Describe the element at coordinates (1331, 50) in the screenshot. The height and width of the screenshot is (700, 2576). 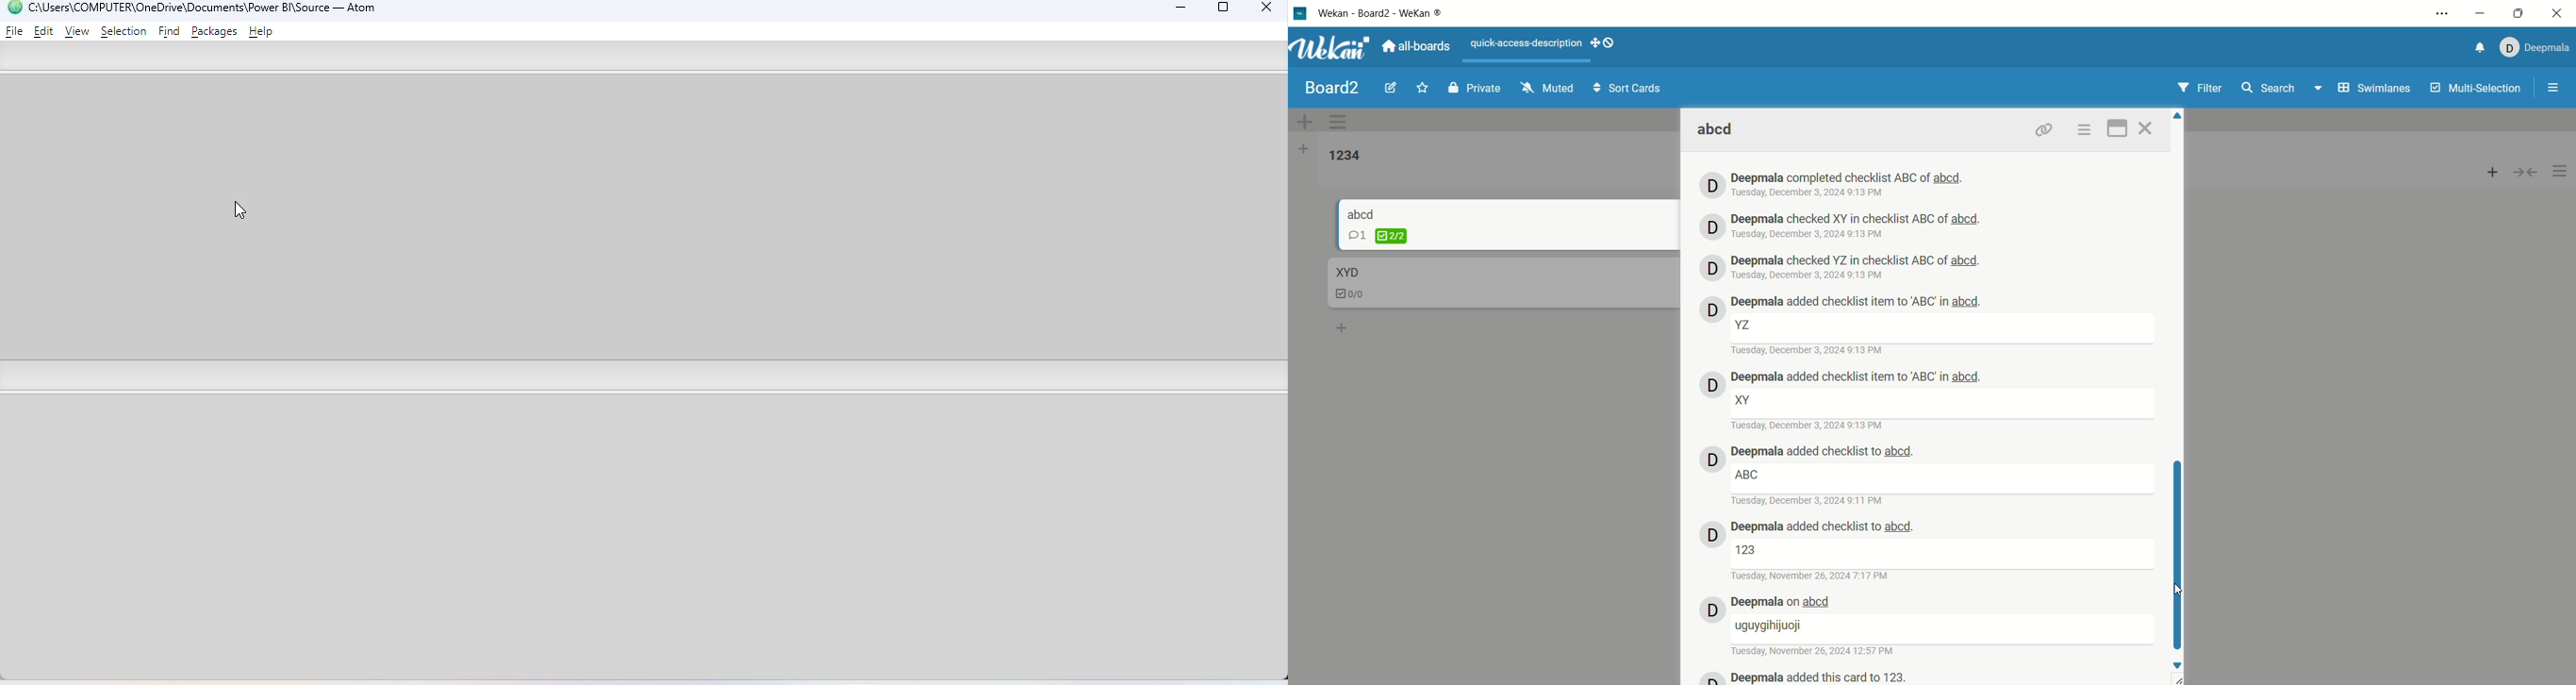
I see `wekan` at that location.